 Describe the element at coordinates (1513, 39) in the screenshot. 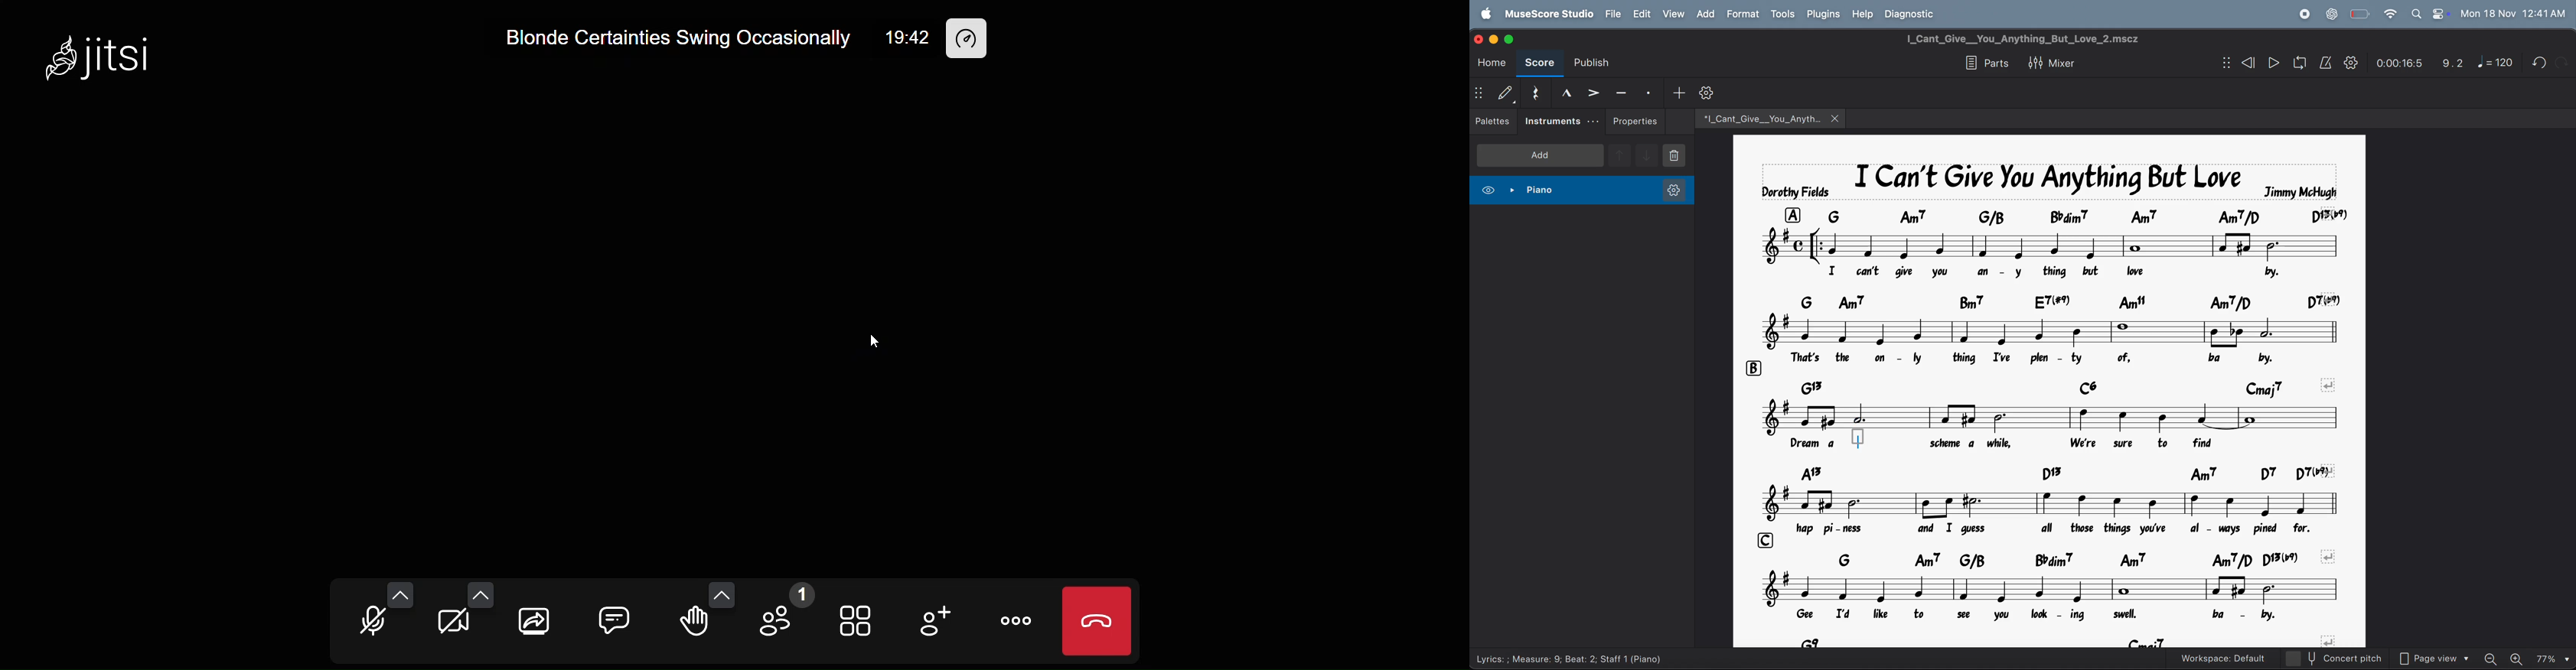

I see `maximize` at that location.